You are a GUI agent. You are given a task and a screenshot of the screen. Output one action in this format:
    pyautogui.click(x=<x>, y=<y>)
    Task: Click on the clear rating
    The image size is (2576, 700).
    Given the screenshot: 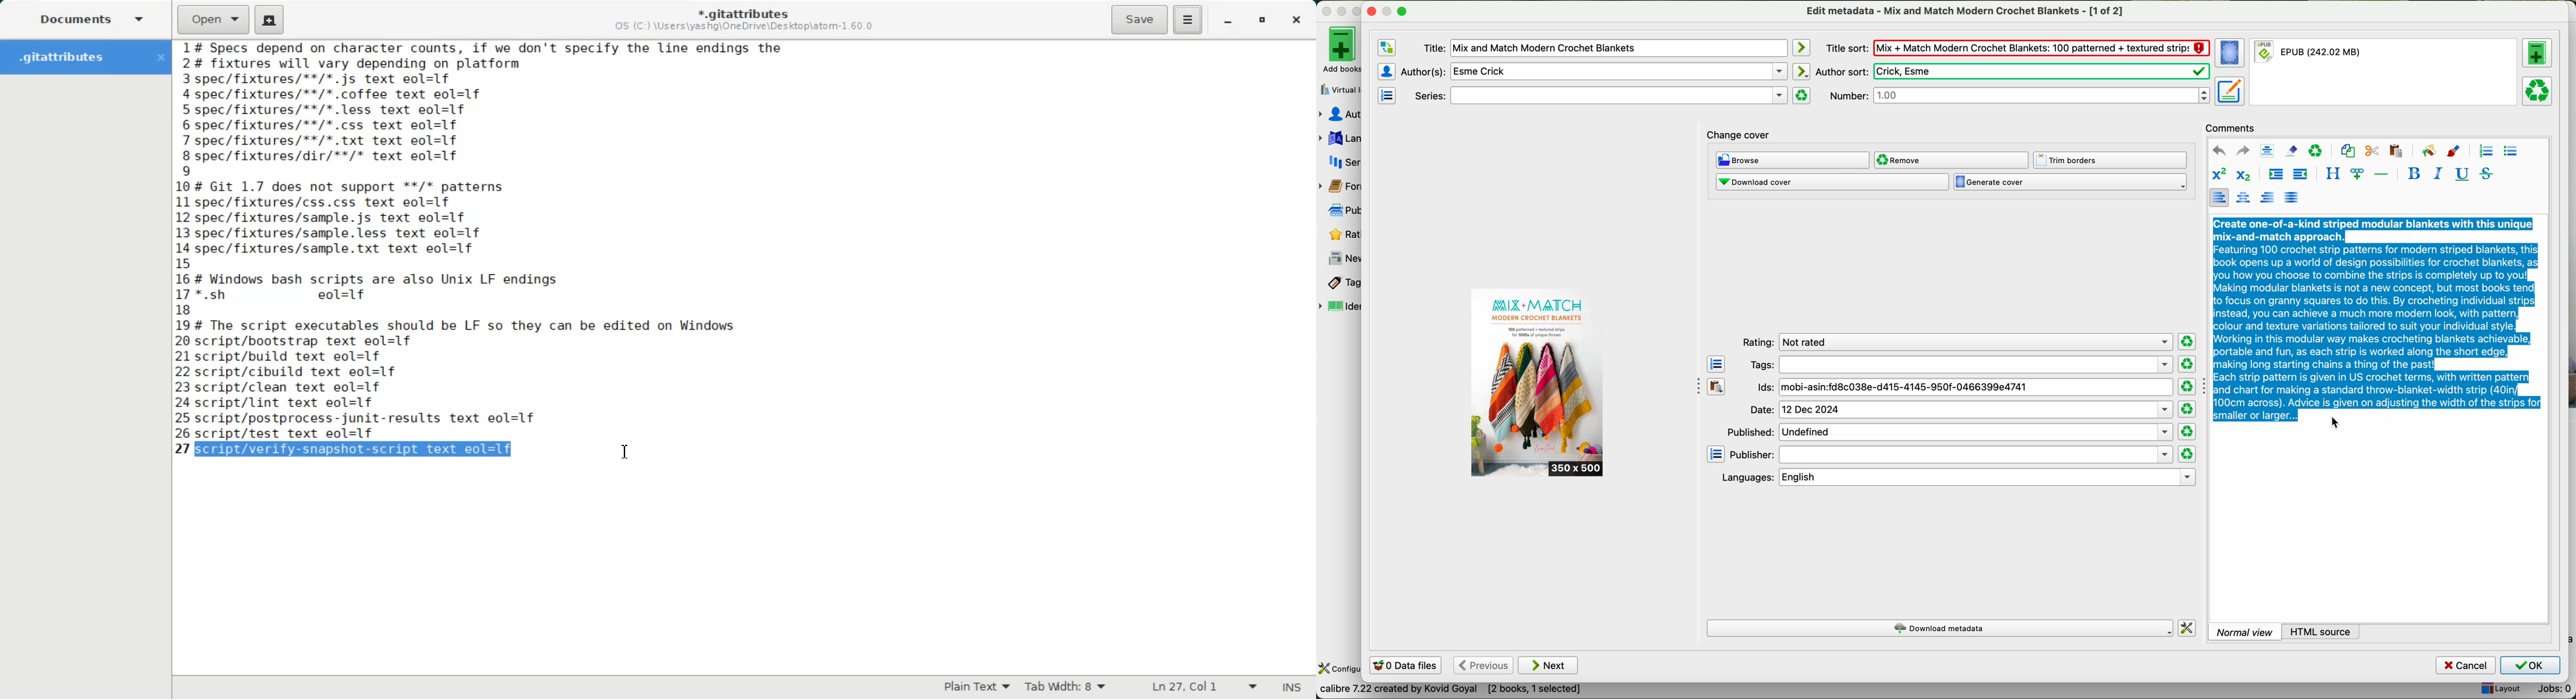 What is the action you would take?
    pyautogui.click(x=2188, y=342)
    